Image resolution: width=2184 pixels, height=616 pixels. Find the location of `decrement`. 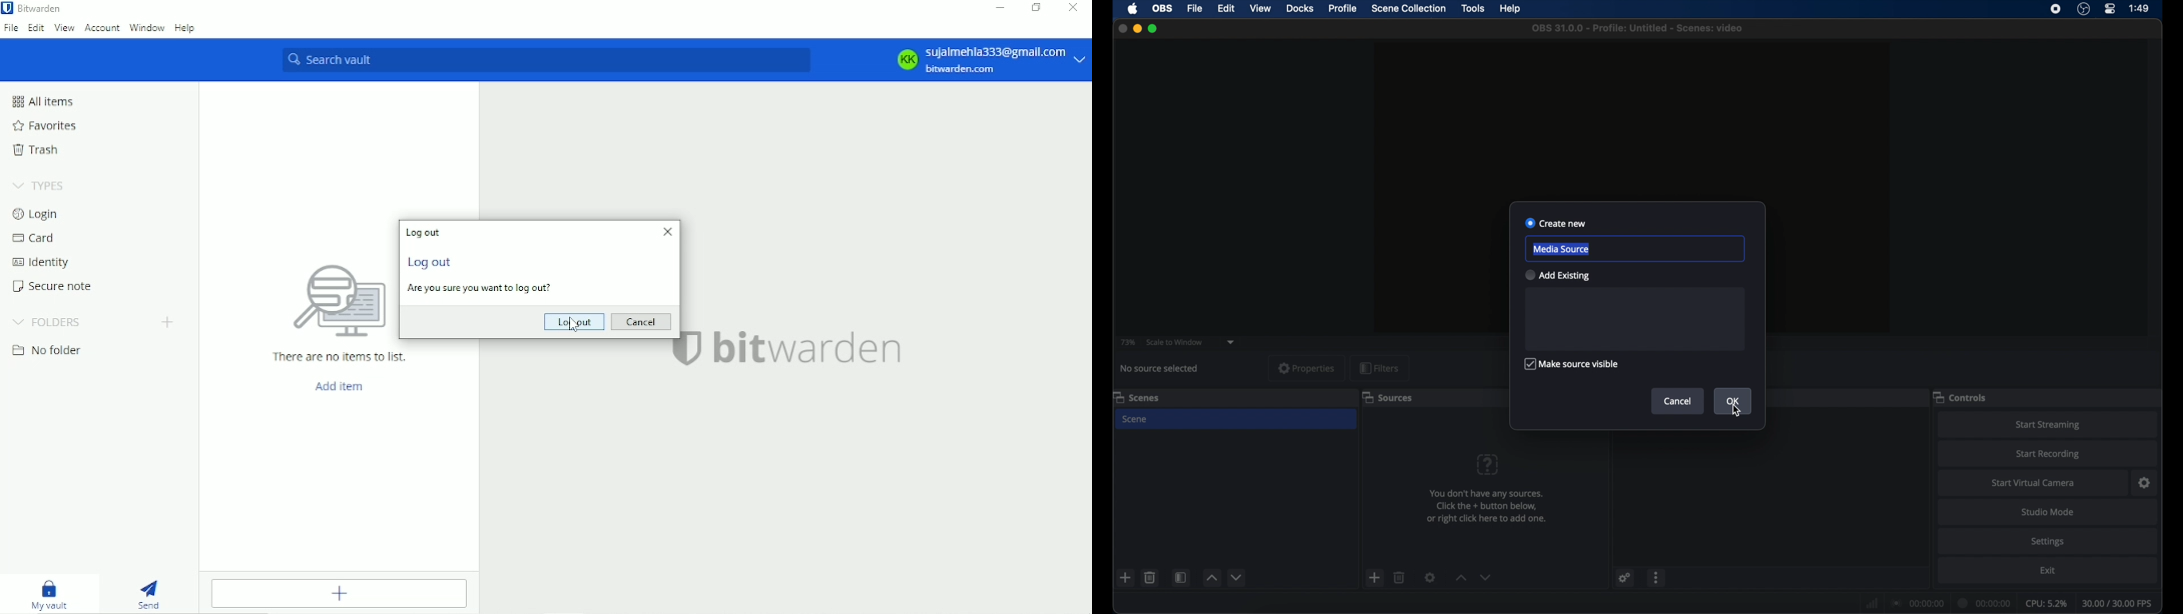

decrement is located at coordinates (1487, 576).